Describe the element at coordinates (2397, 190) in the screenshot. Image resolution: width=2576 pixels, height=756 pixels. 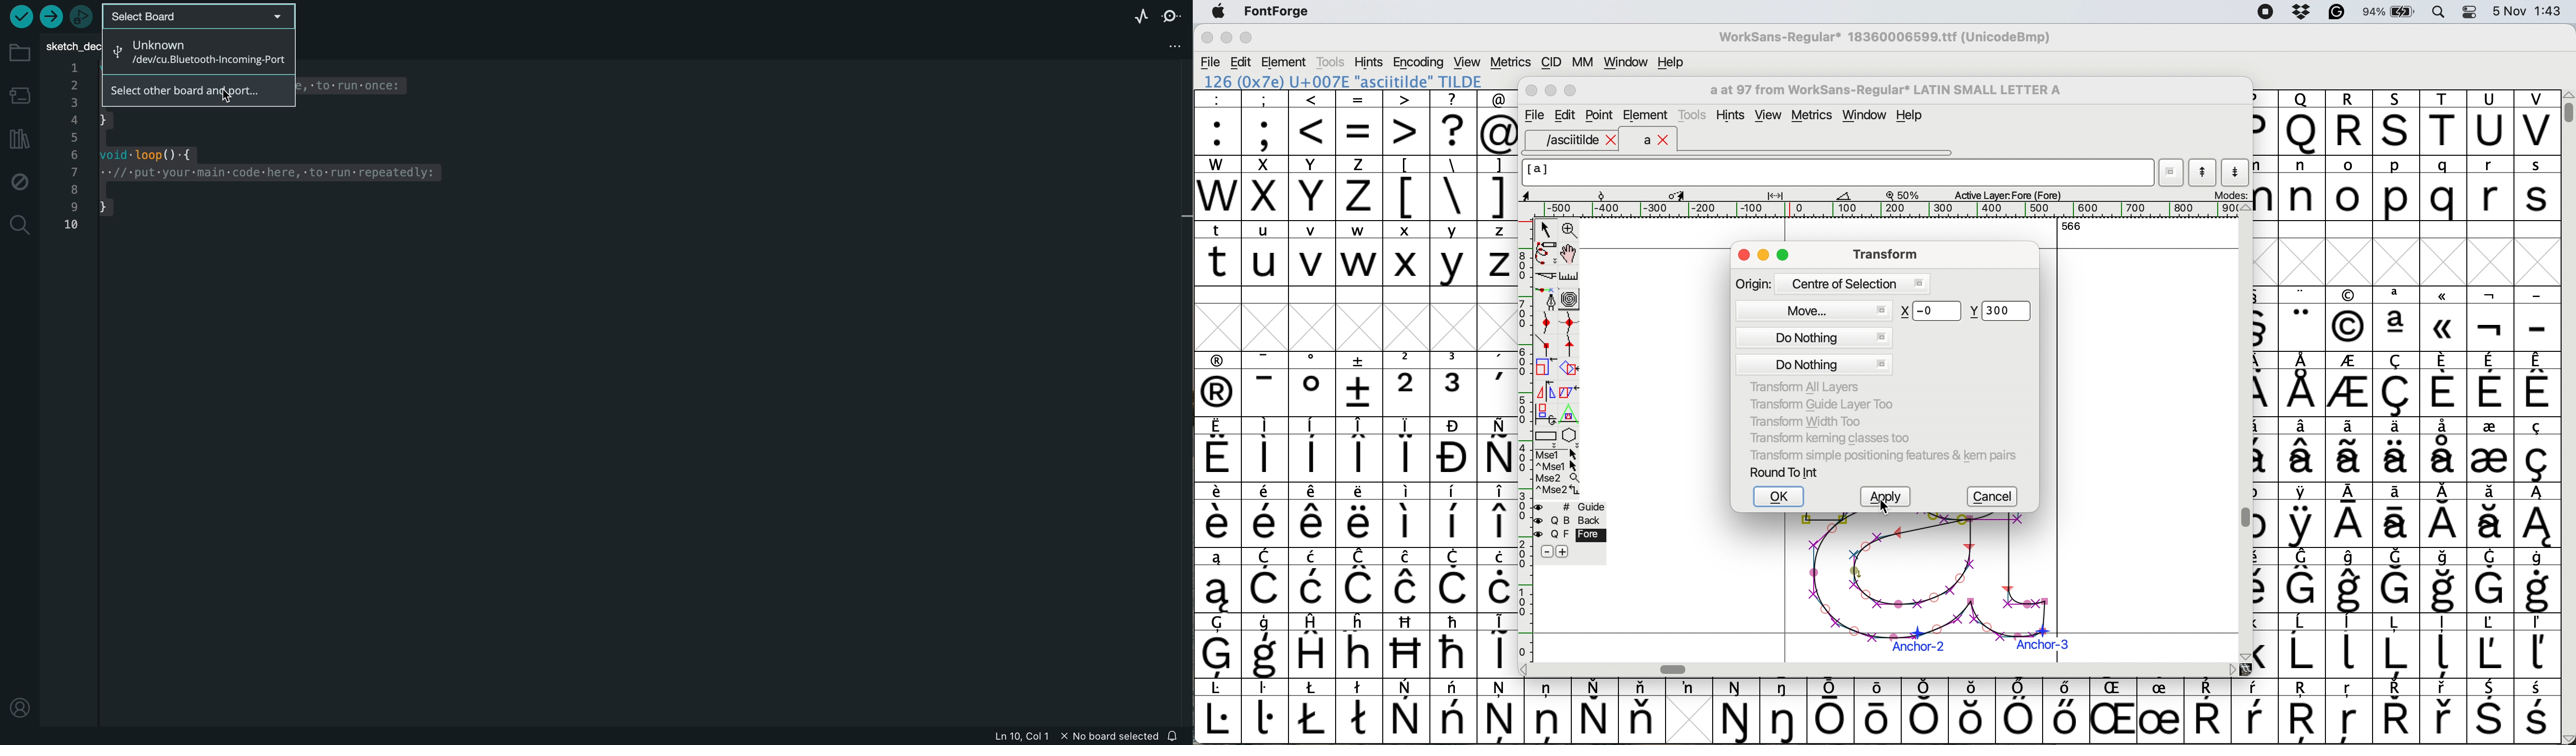
I see `p` at that location.